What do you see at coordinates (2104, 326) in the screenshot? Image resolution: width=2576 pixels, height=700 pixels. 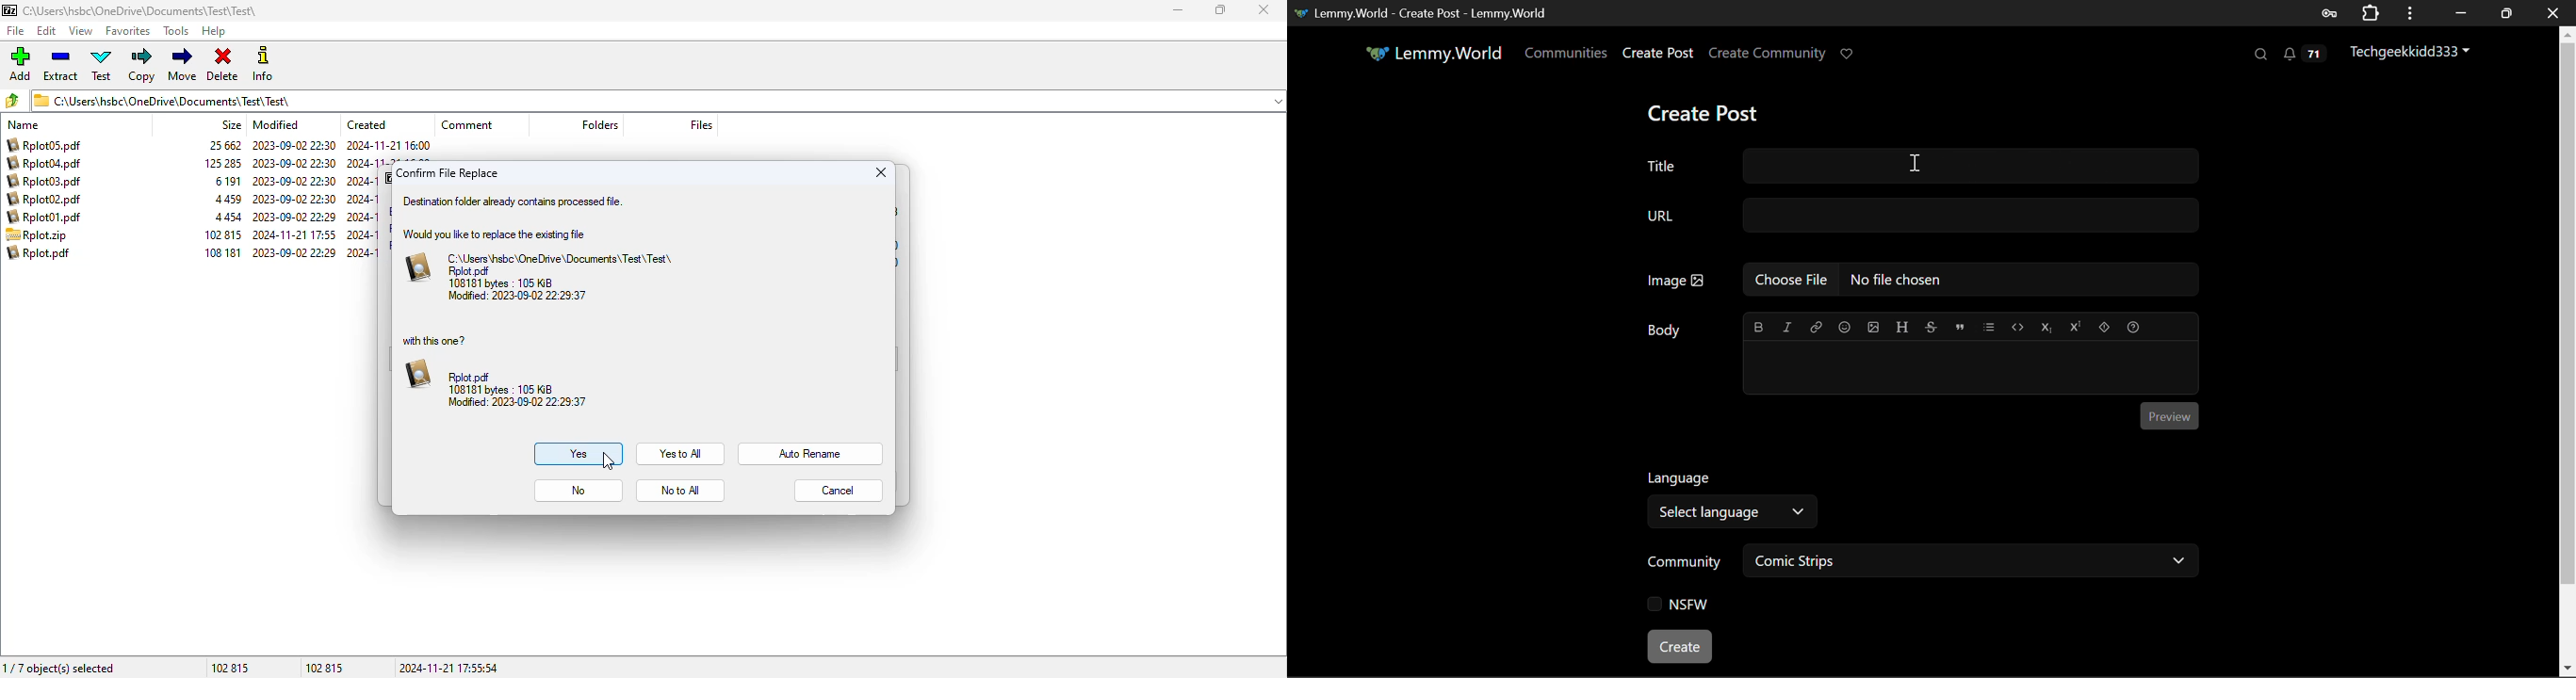 I see `spoiler` at bounding box center [2104, 326].